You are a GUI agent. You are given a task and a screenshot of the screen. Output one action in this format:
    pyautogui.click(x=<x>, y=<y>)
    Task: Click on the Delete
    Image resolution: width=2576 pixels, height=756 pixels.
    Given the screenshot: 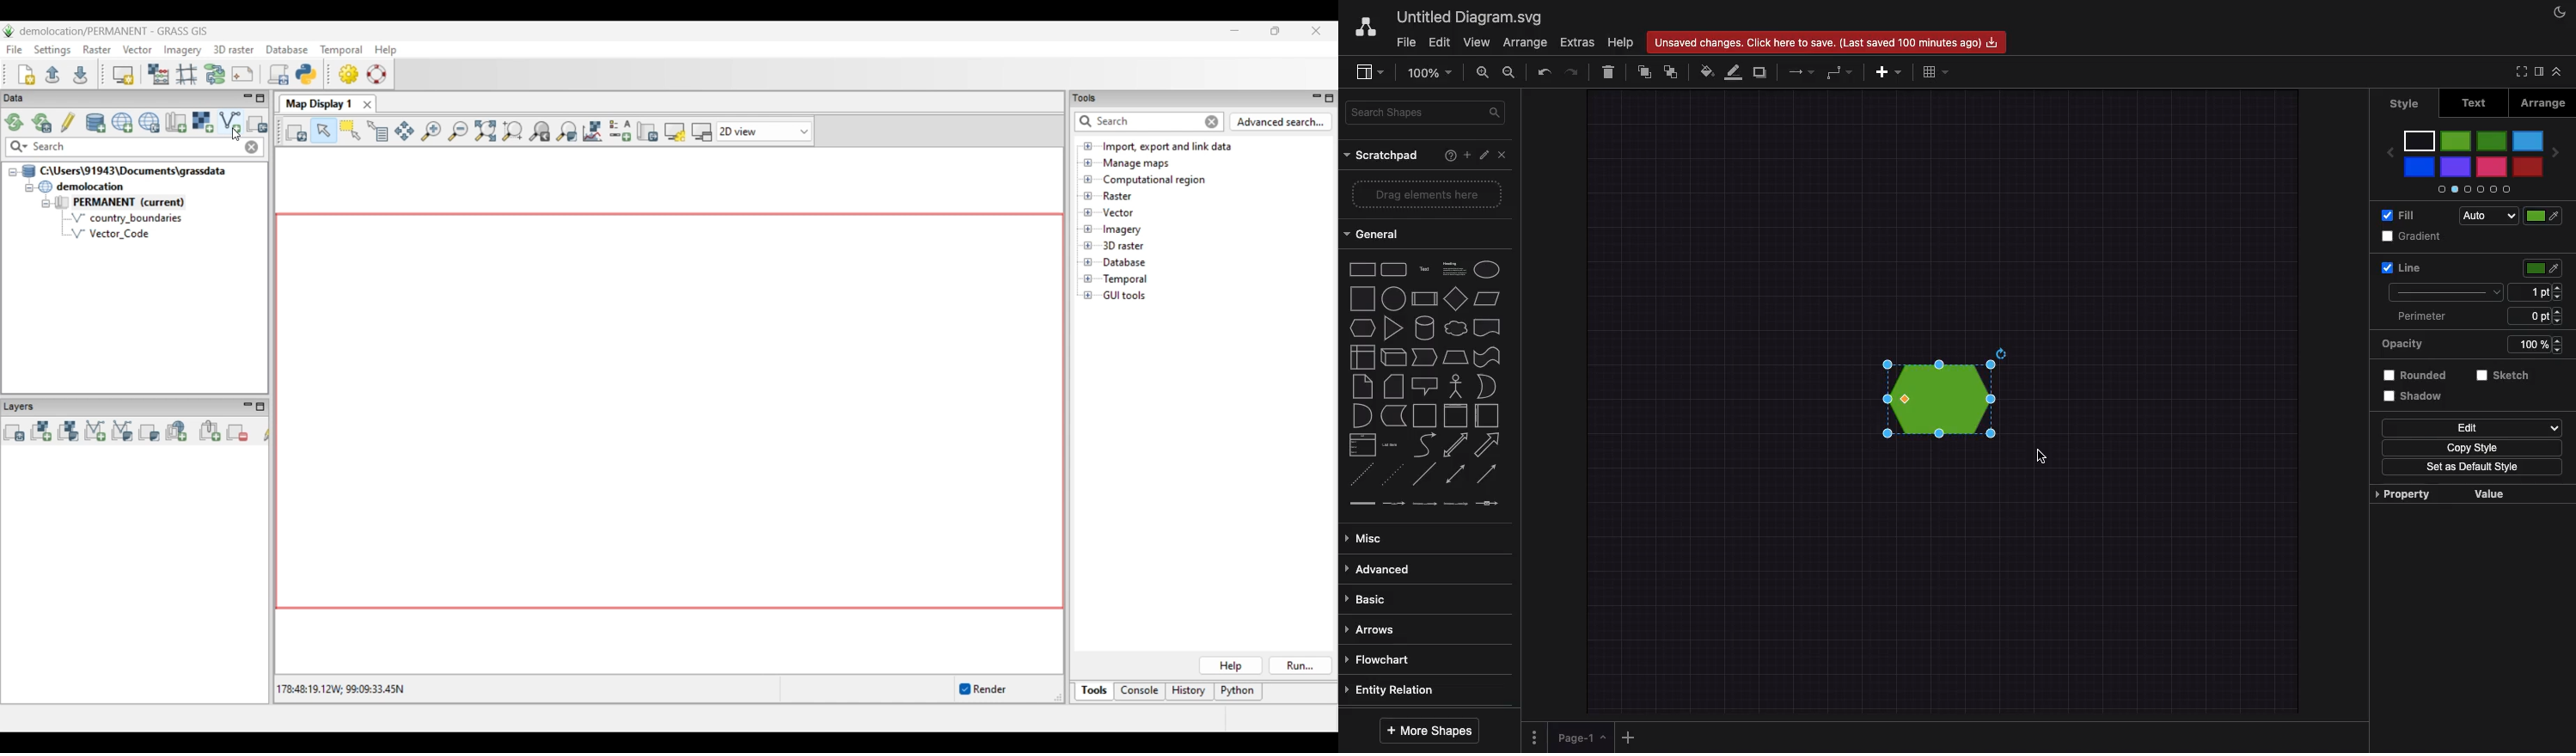 What is the action you would take?
    pyautogui.click(x=1612, y=73)
    